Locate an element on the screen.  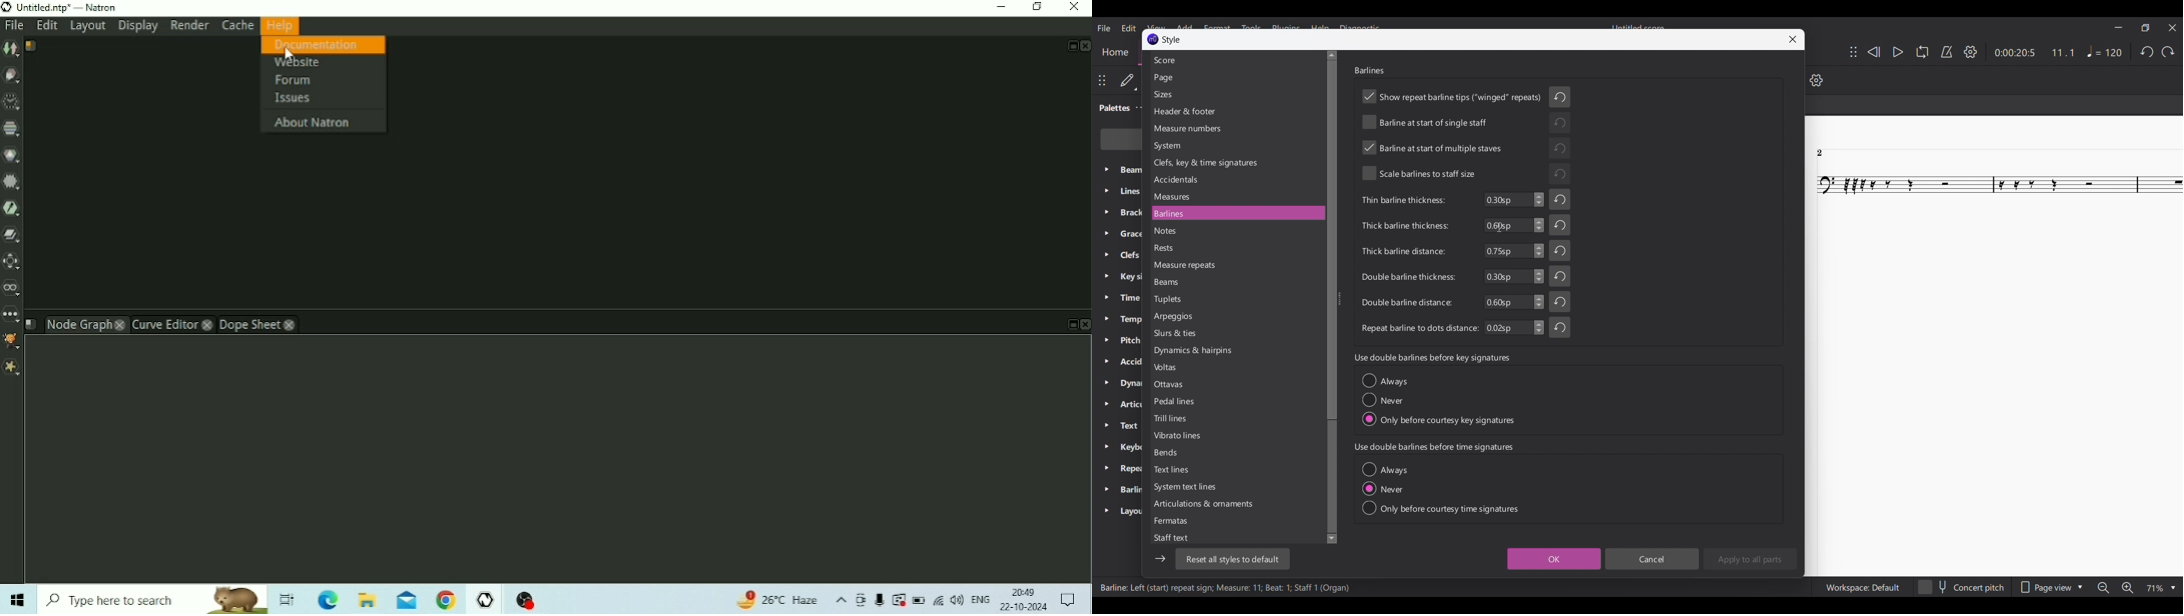
Redo is located at coordinates (2168, 52).